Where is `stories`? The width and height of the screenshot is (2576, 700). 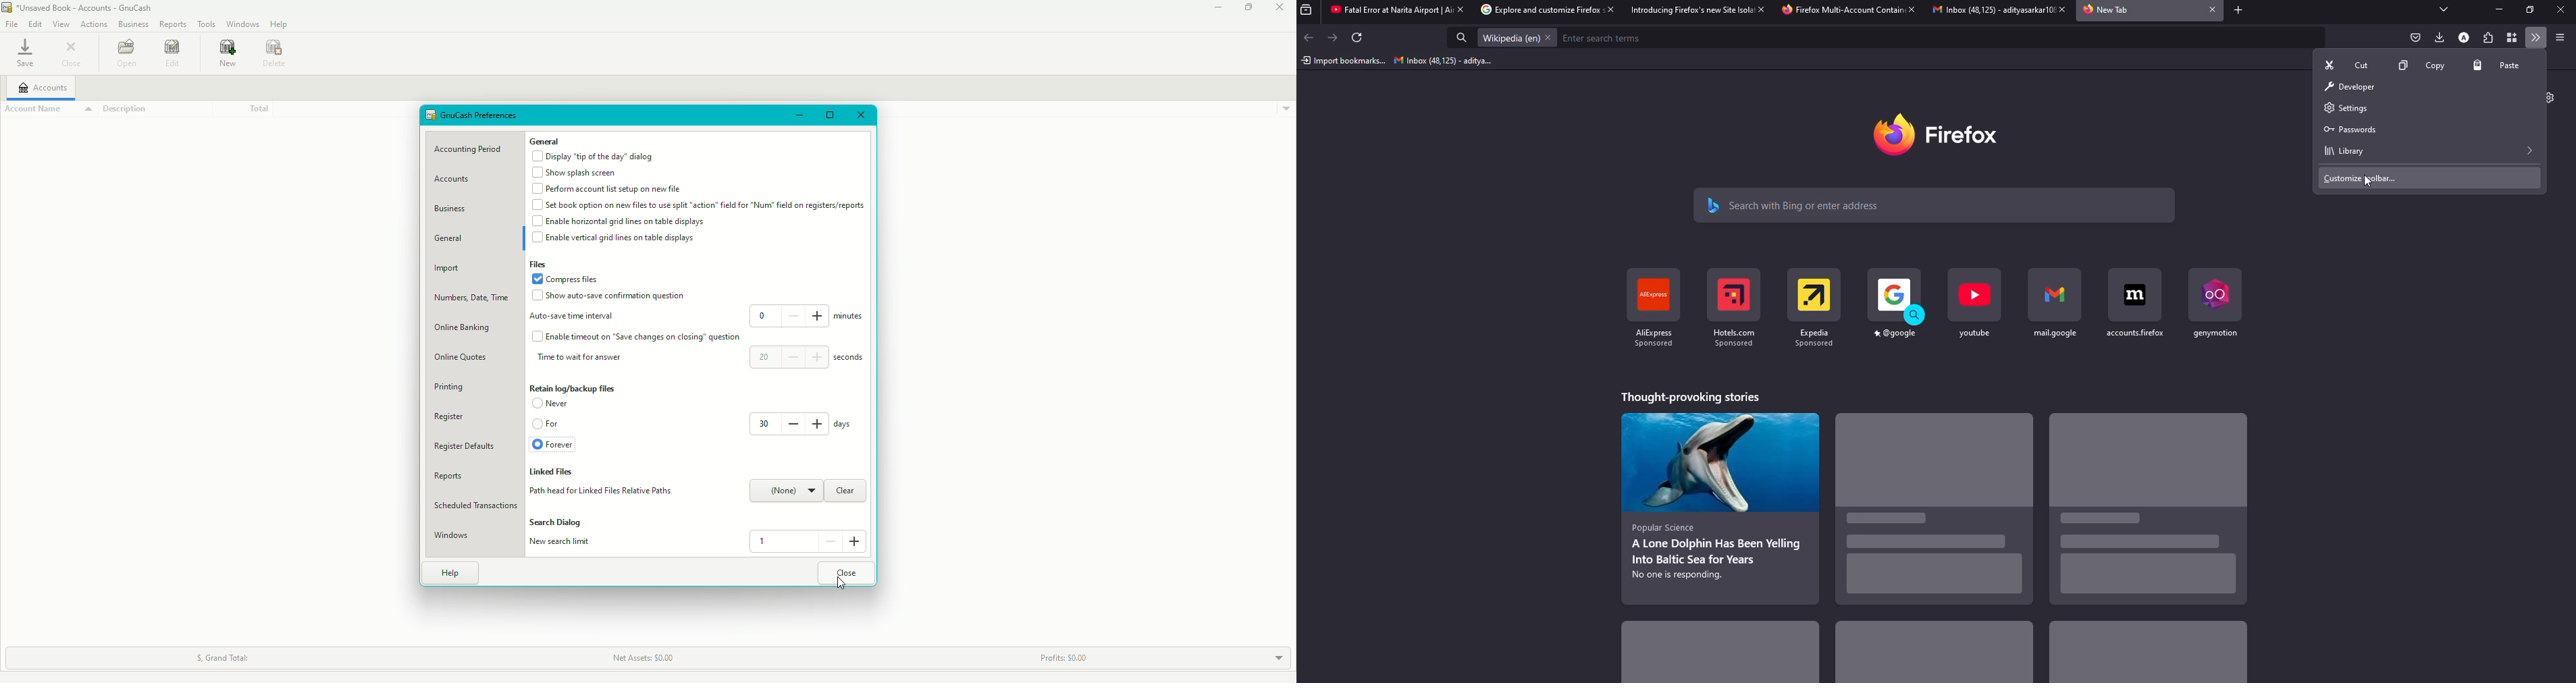 stories is located at coordinates (2146, 655).